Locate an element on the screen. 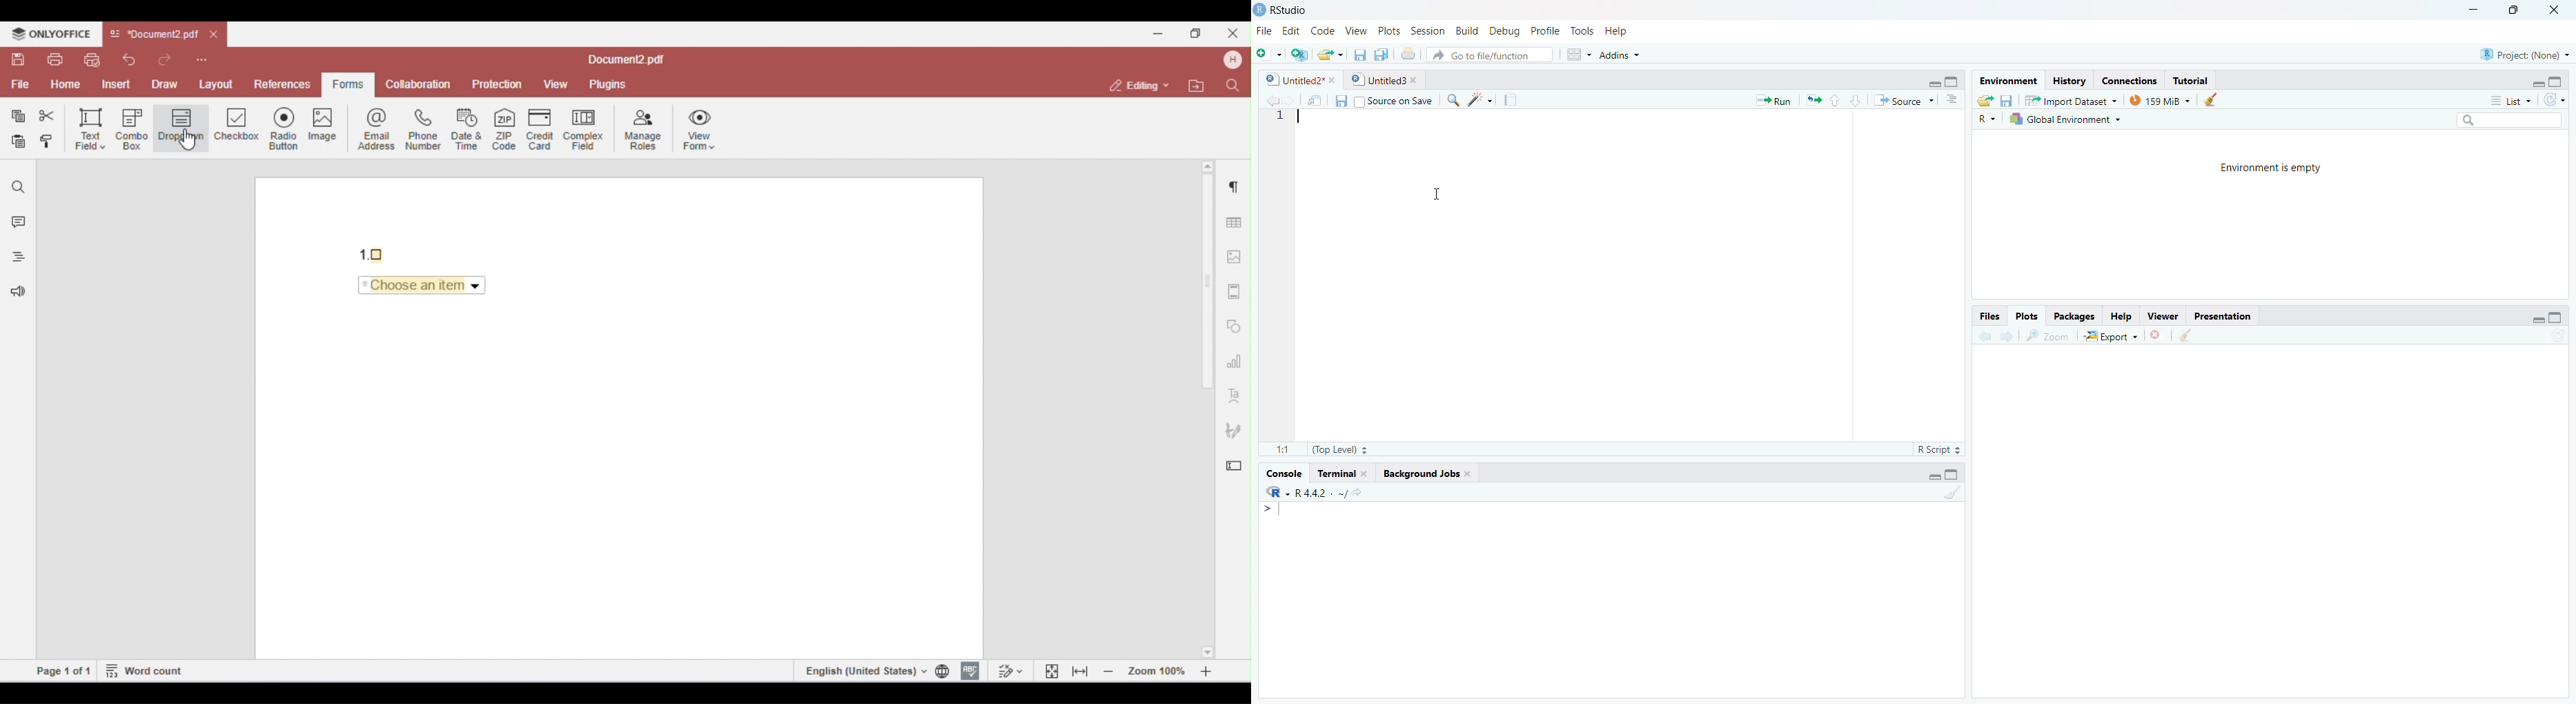 This screenshot has width=2576, height=728. Minimize is located at coordinates (2475, 10).